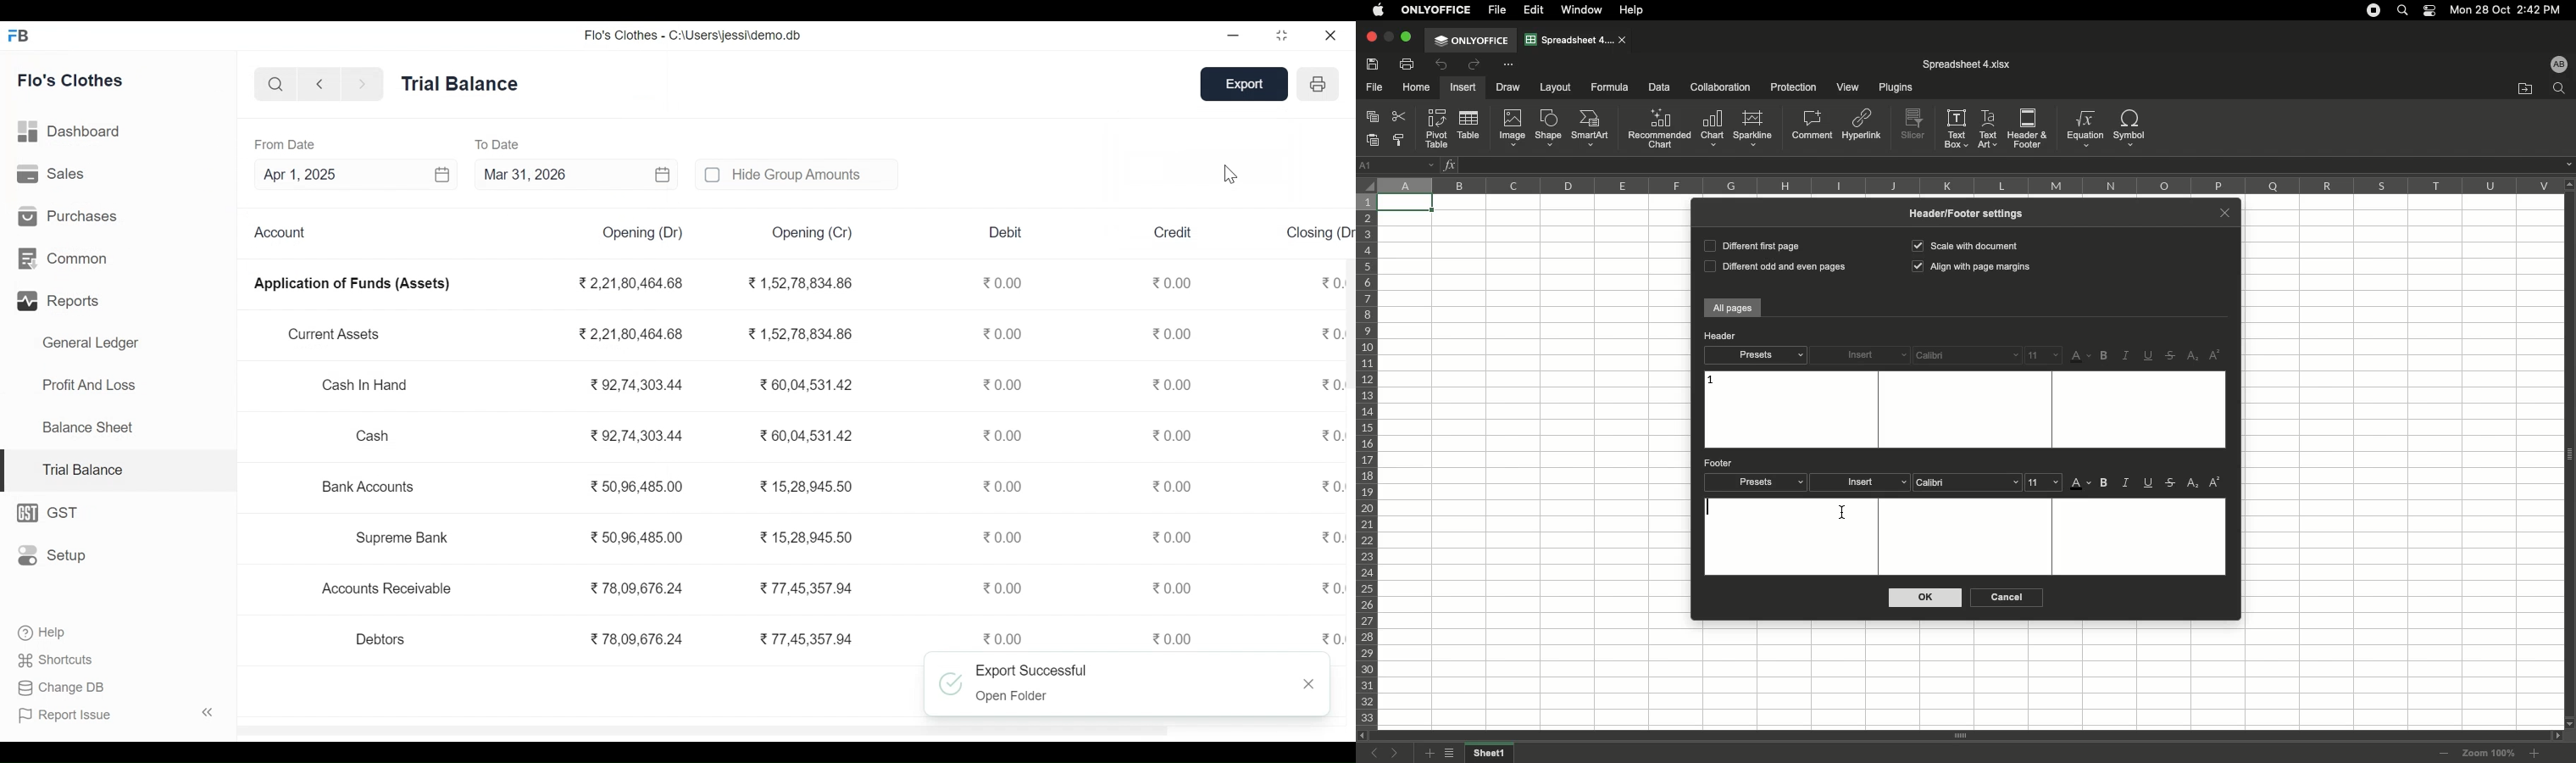  I want to click on dropdown, so click(2568, 164).